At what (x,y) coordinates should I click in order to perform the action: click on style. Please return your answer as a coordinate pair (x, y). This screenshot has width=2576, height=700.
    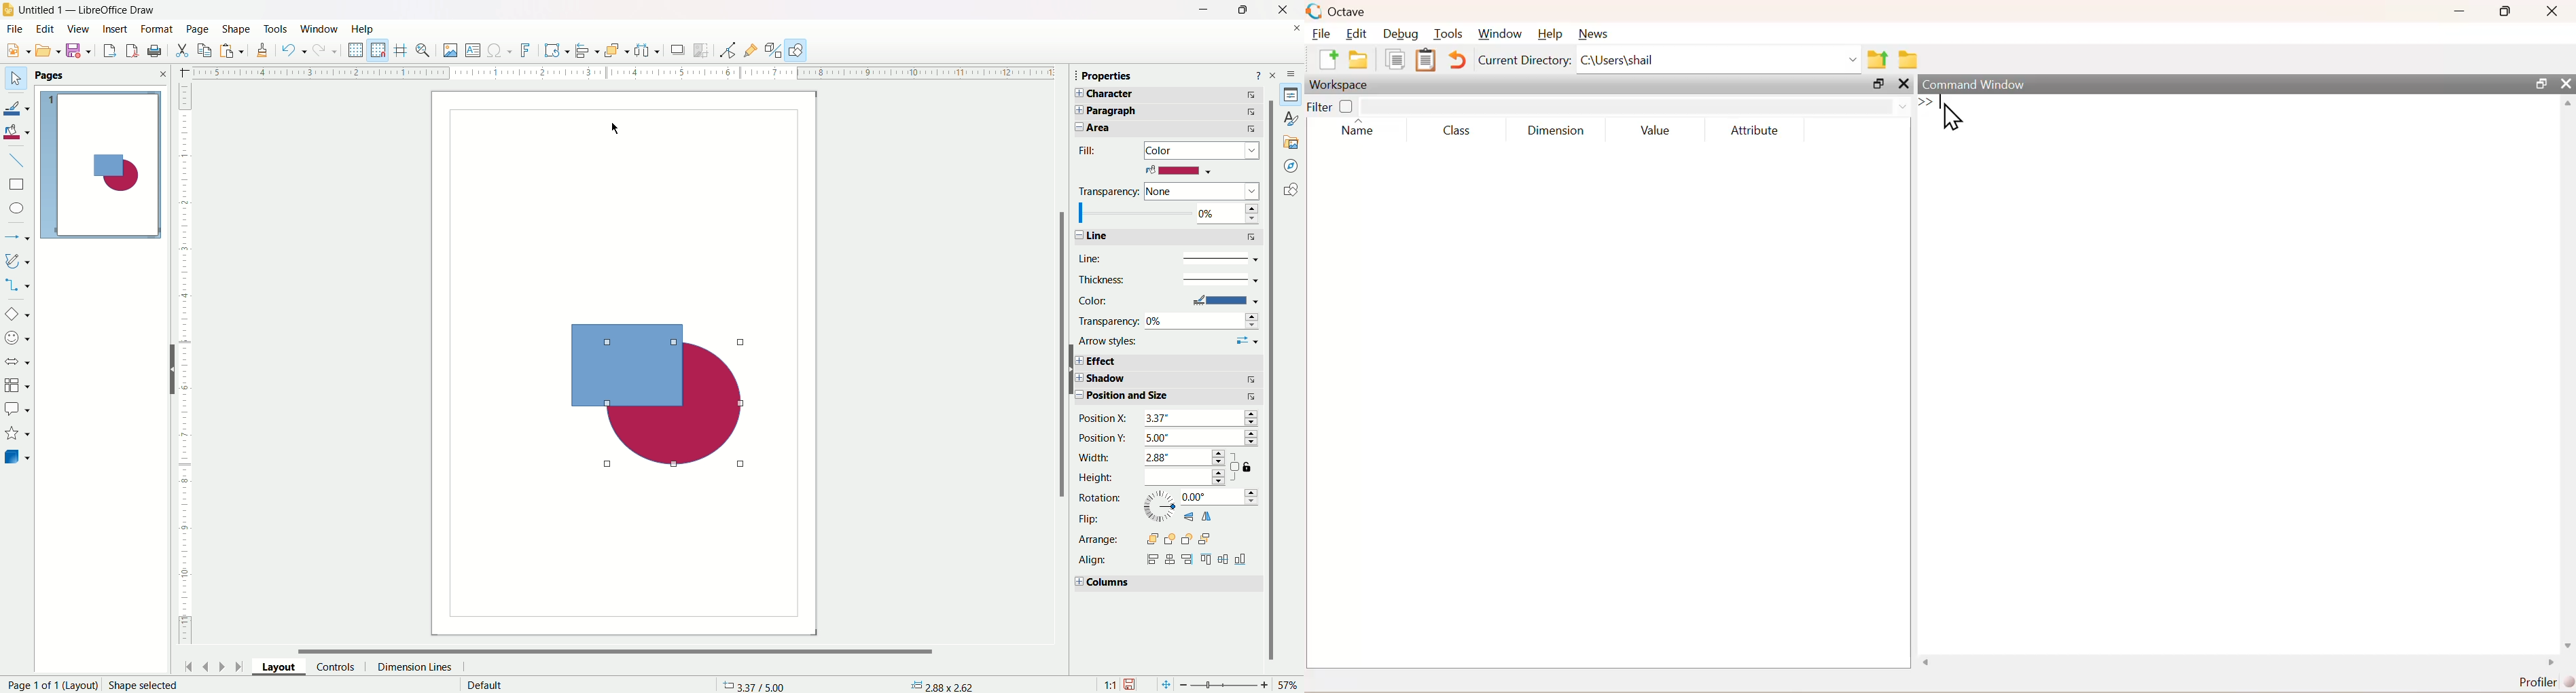
    Looking at the image, I should click on (1287, 118).